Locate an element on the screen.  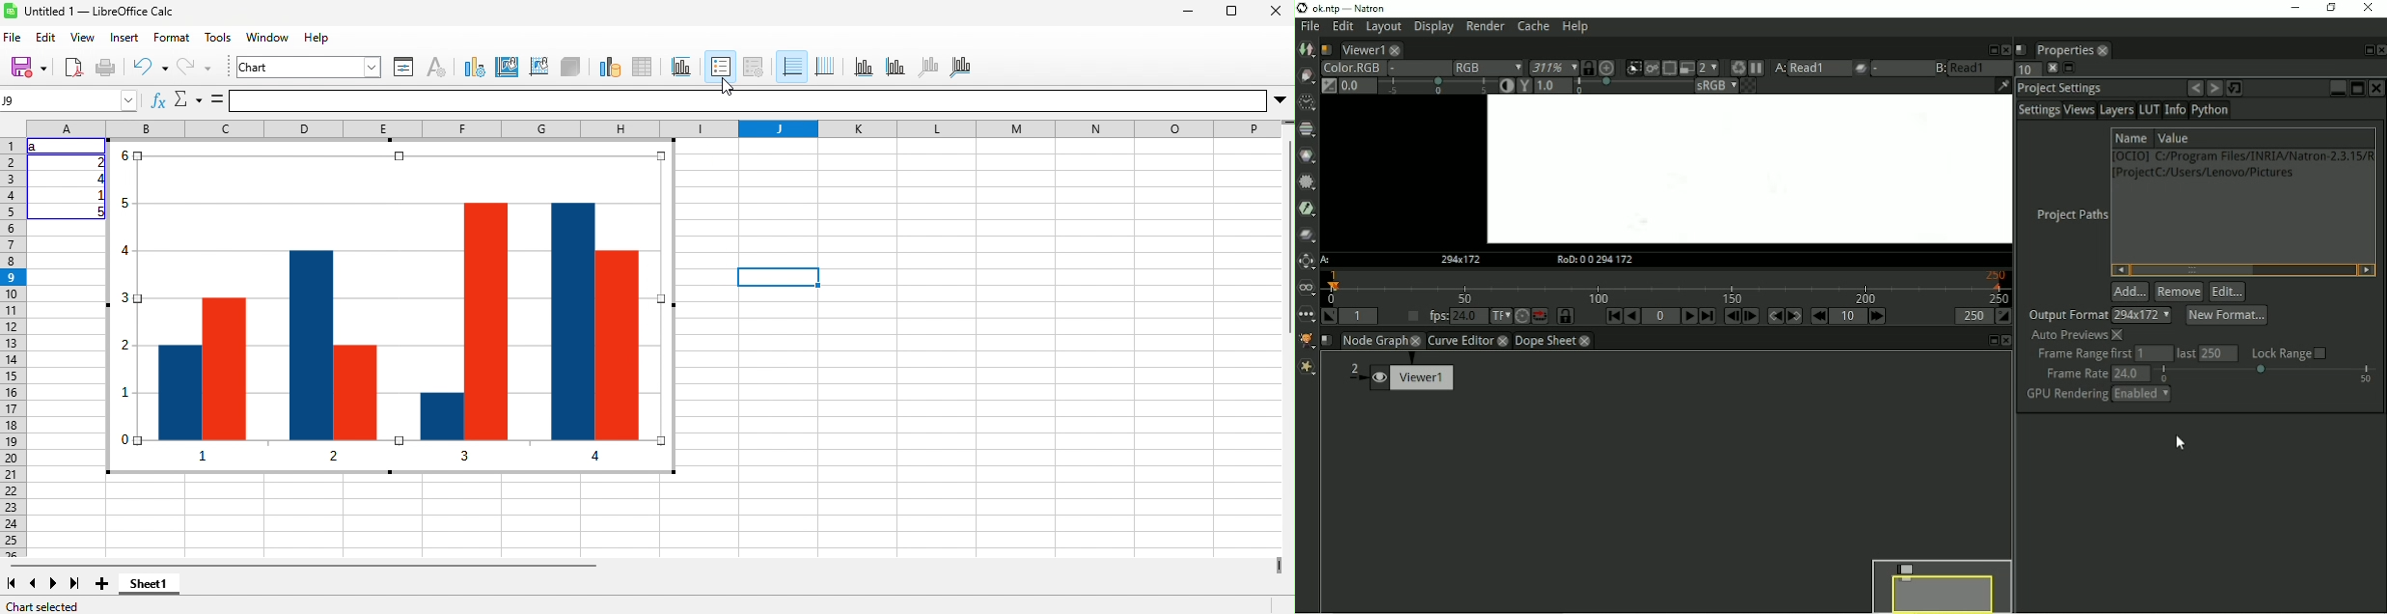
More options is located at coordinates (1280, 100).